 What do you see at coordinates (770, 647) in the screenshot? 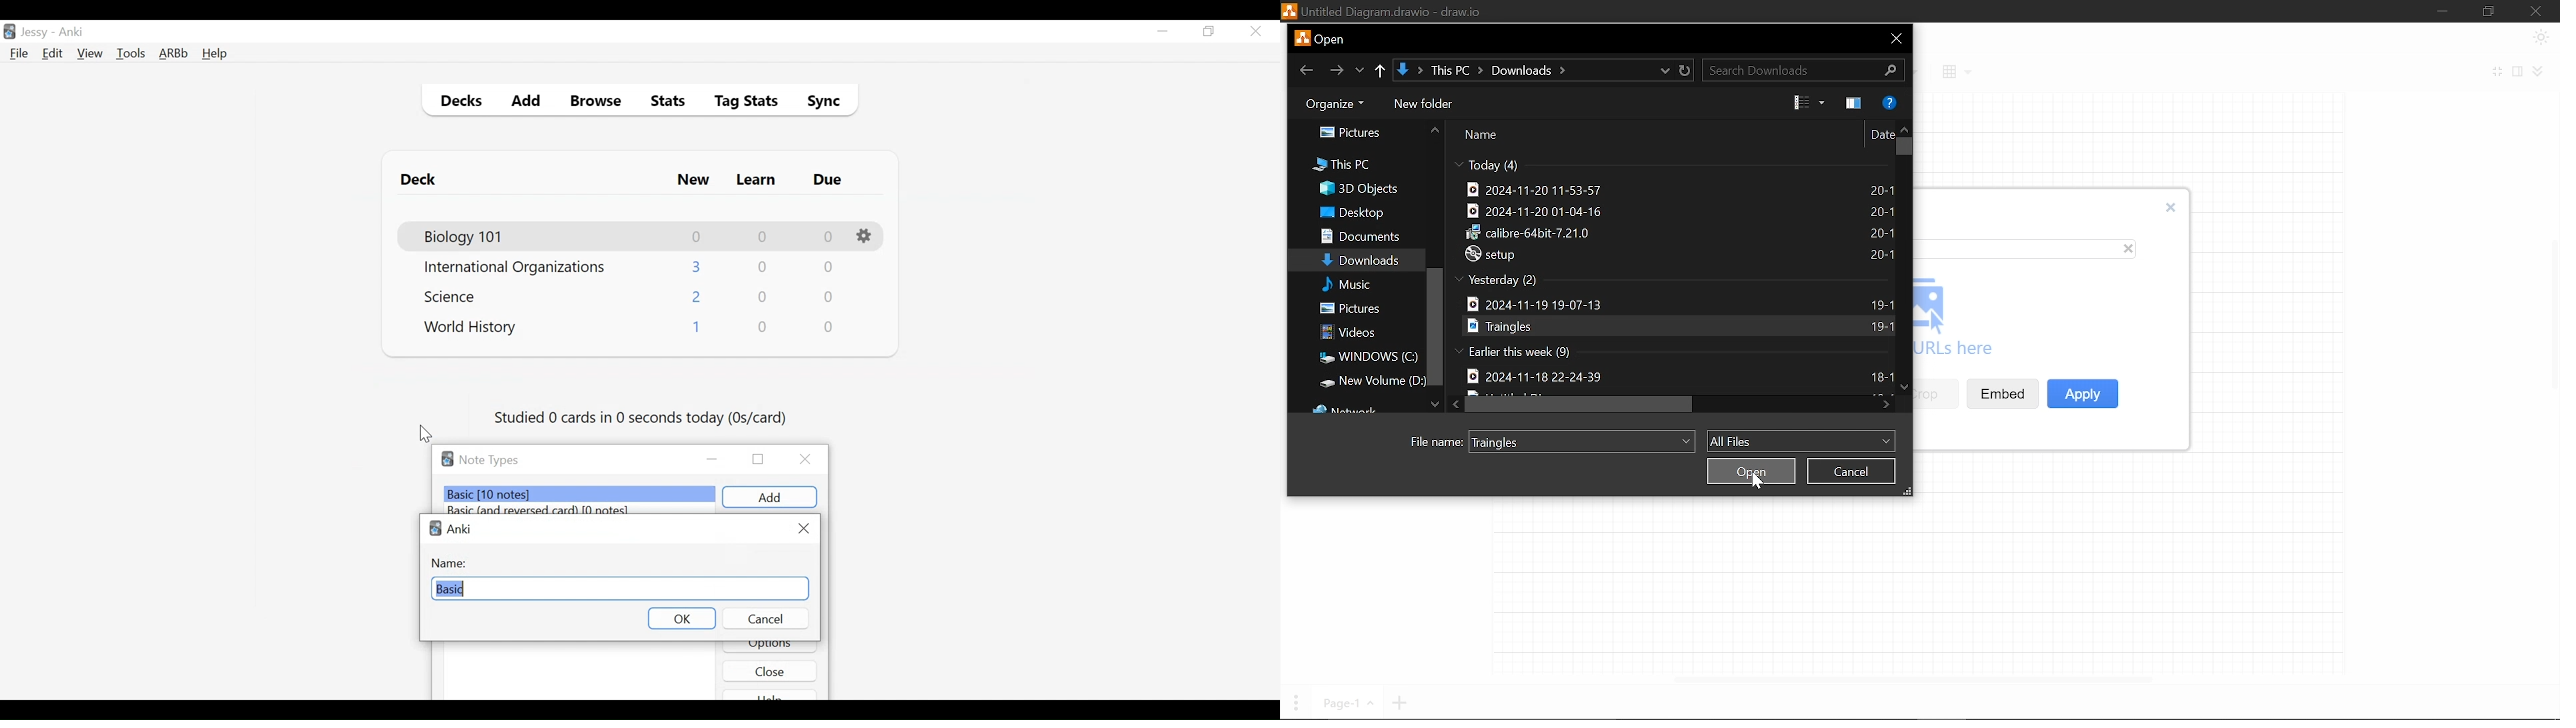
I see `Options` at bounding box center [770, 647].